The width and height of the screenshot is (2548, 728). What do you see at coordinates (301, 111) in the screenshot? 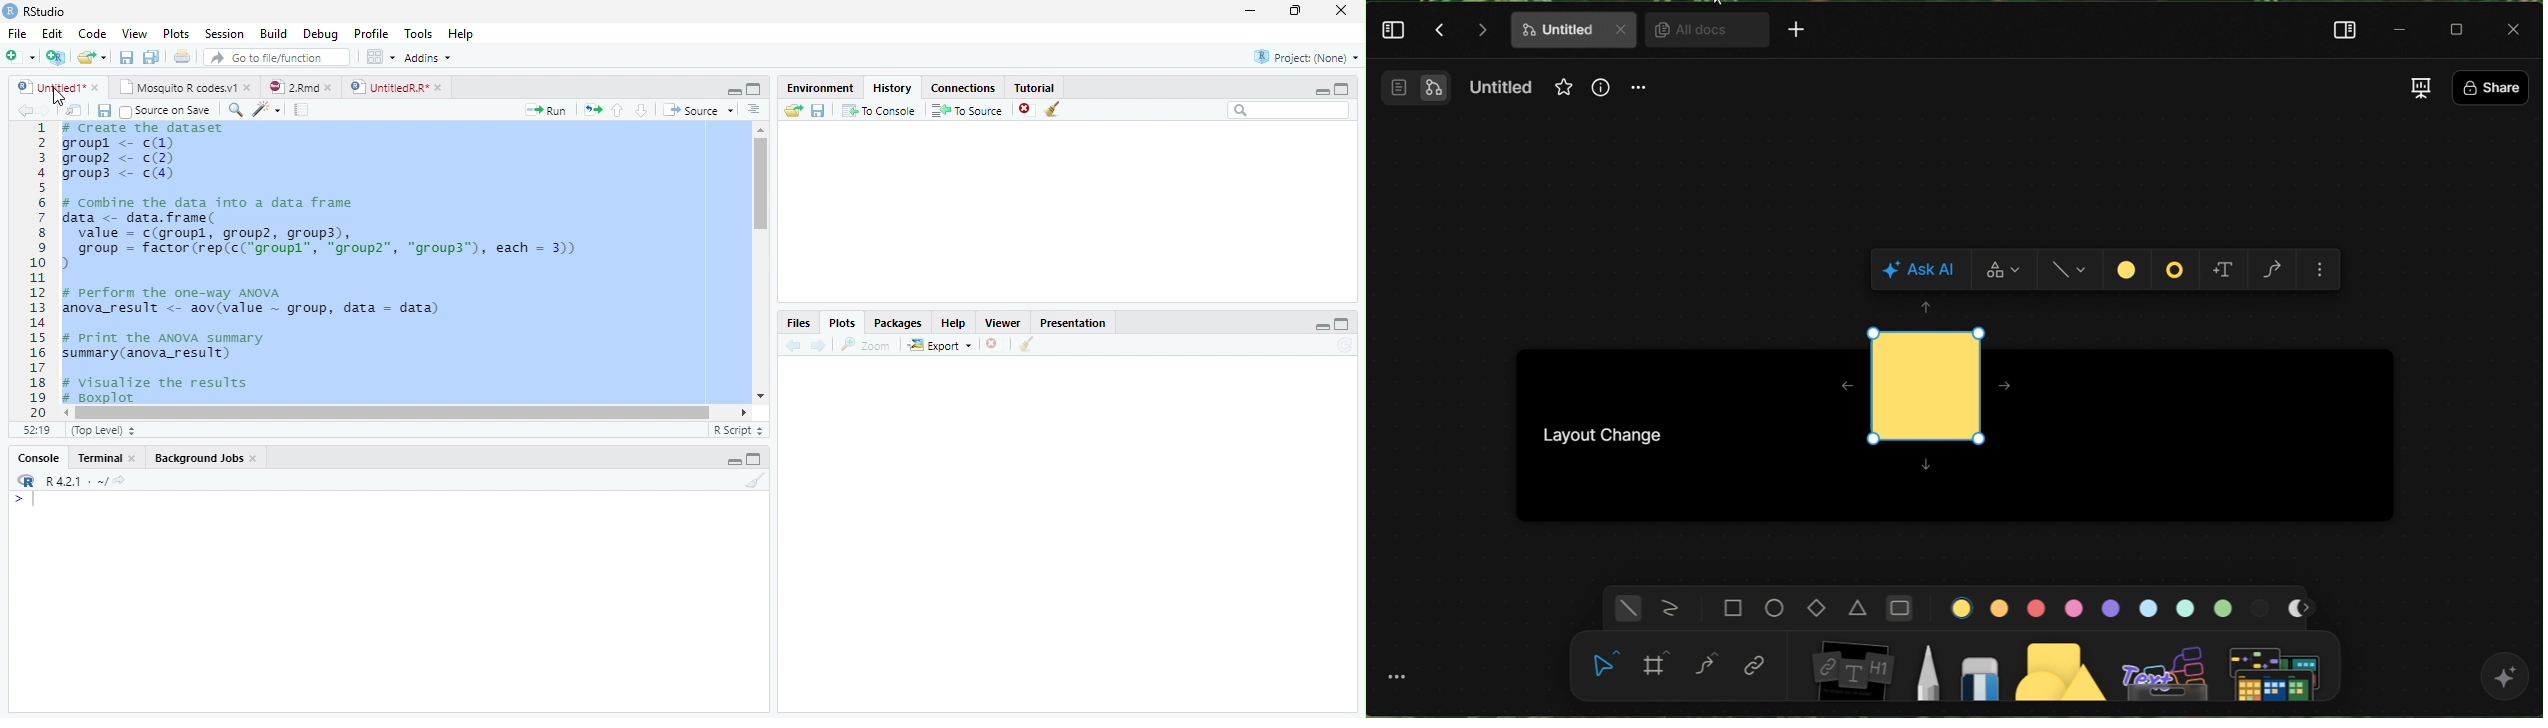
I see `Pages` at bounding box center [301, 111].